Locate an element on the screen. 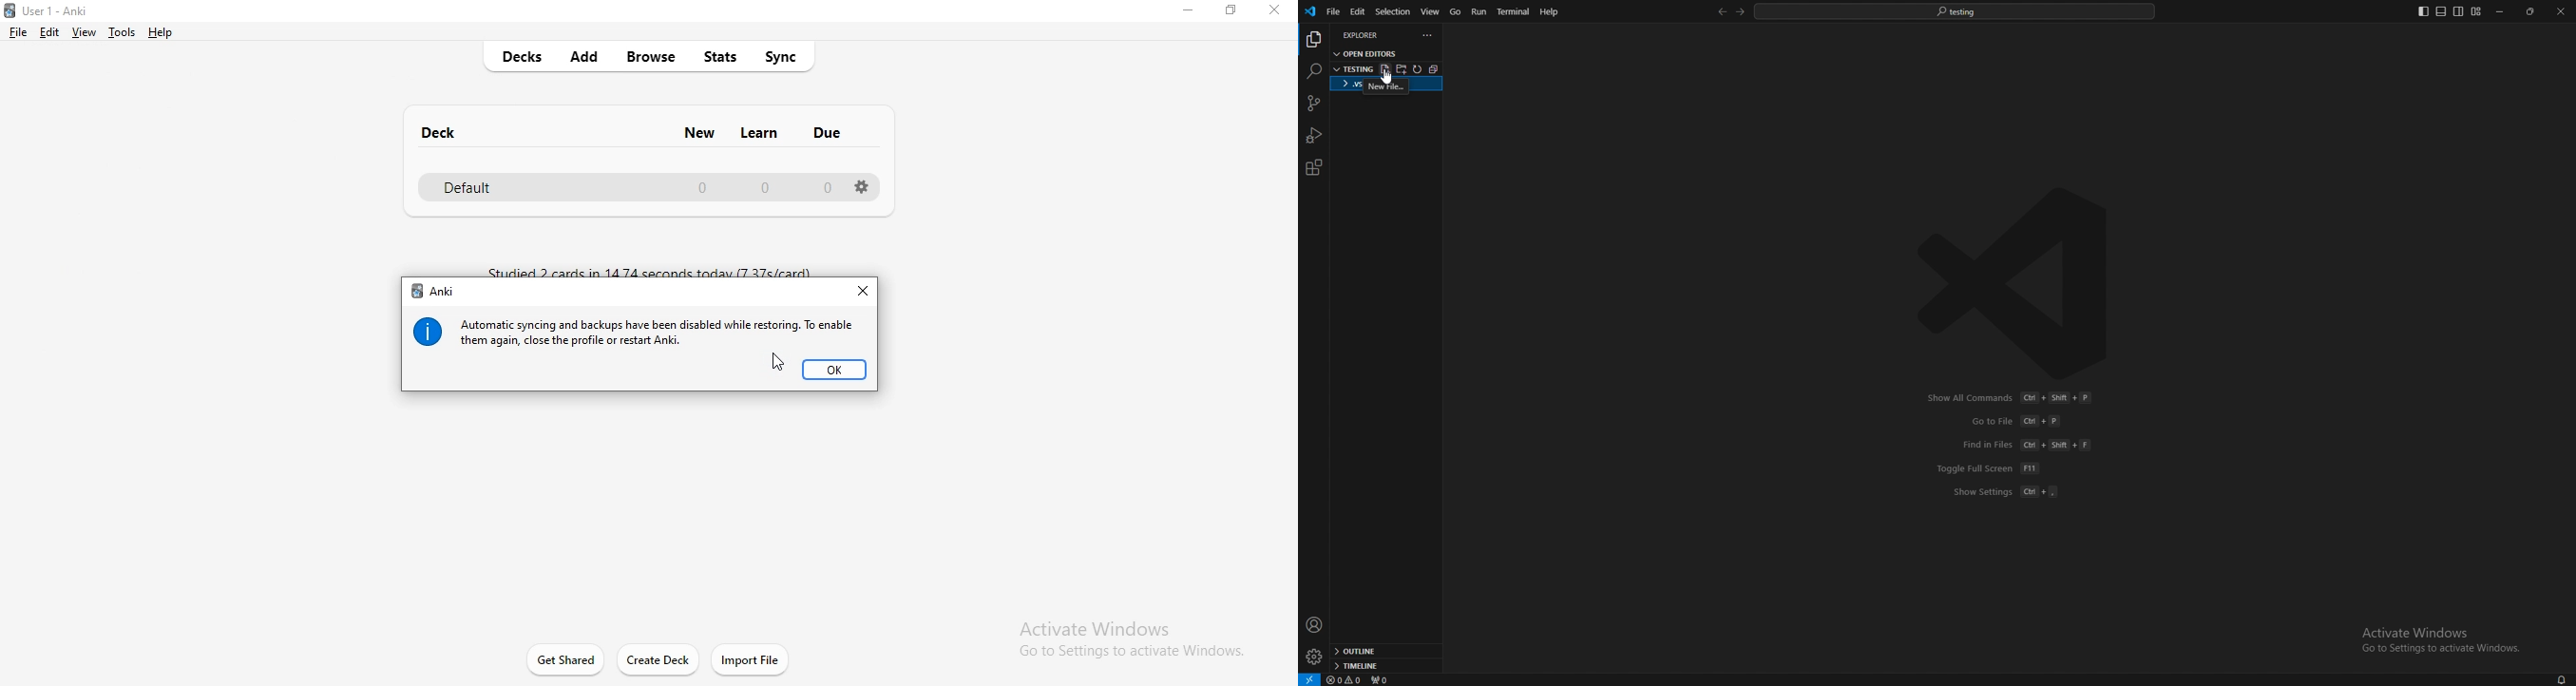 This screenshot has width=2576, height=700. anki is located at coordinates (435, 291).